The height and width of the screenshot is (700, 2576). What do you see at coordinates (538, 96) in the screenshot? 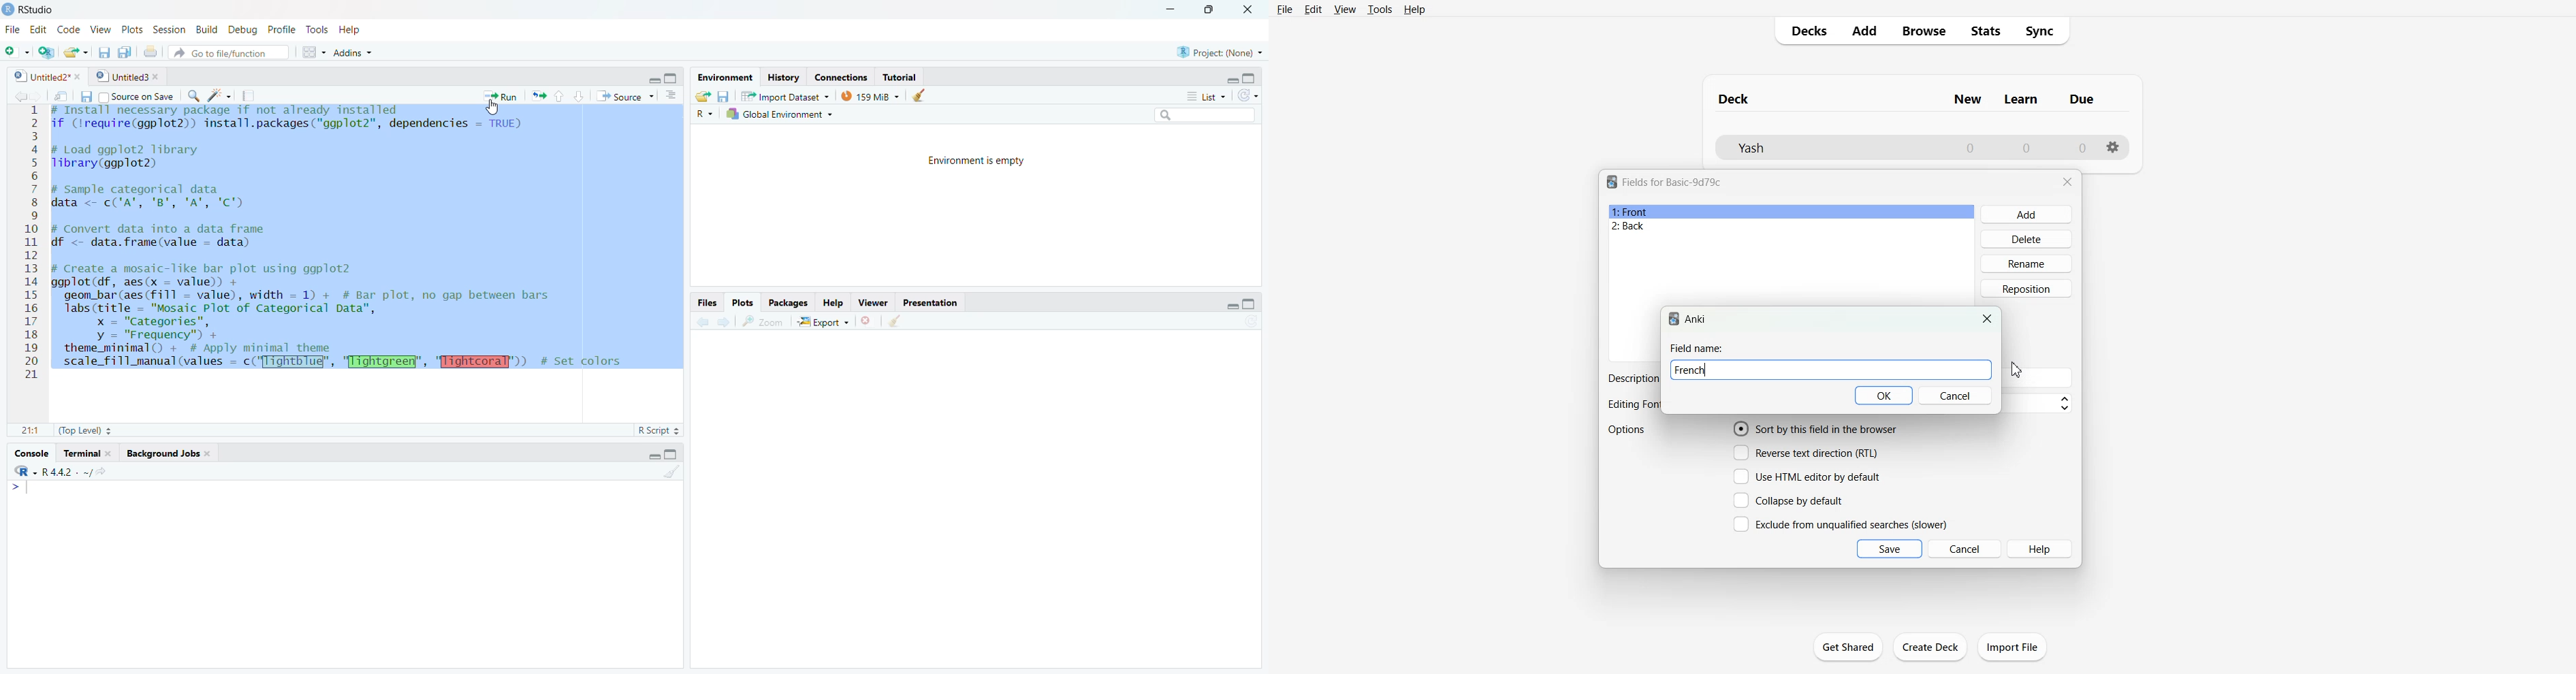
I see `Re-run` at bounding box center [538, 96].